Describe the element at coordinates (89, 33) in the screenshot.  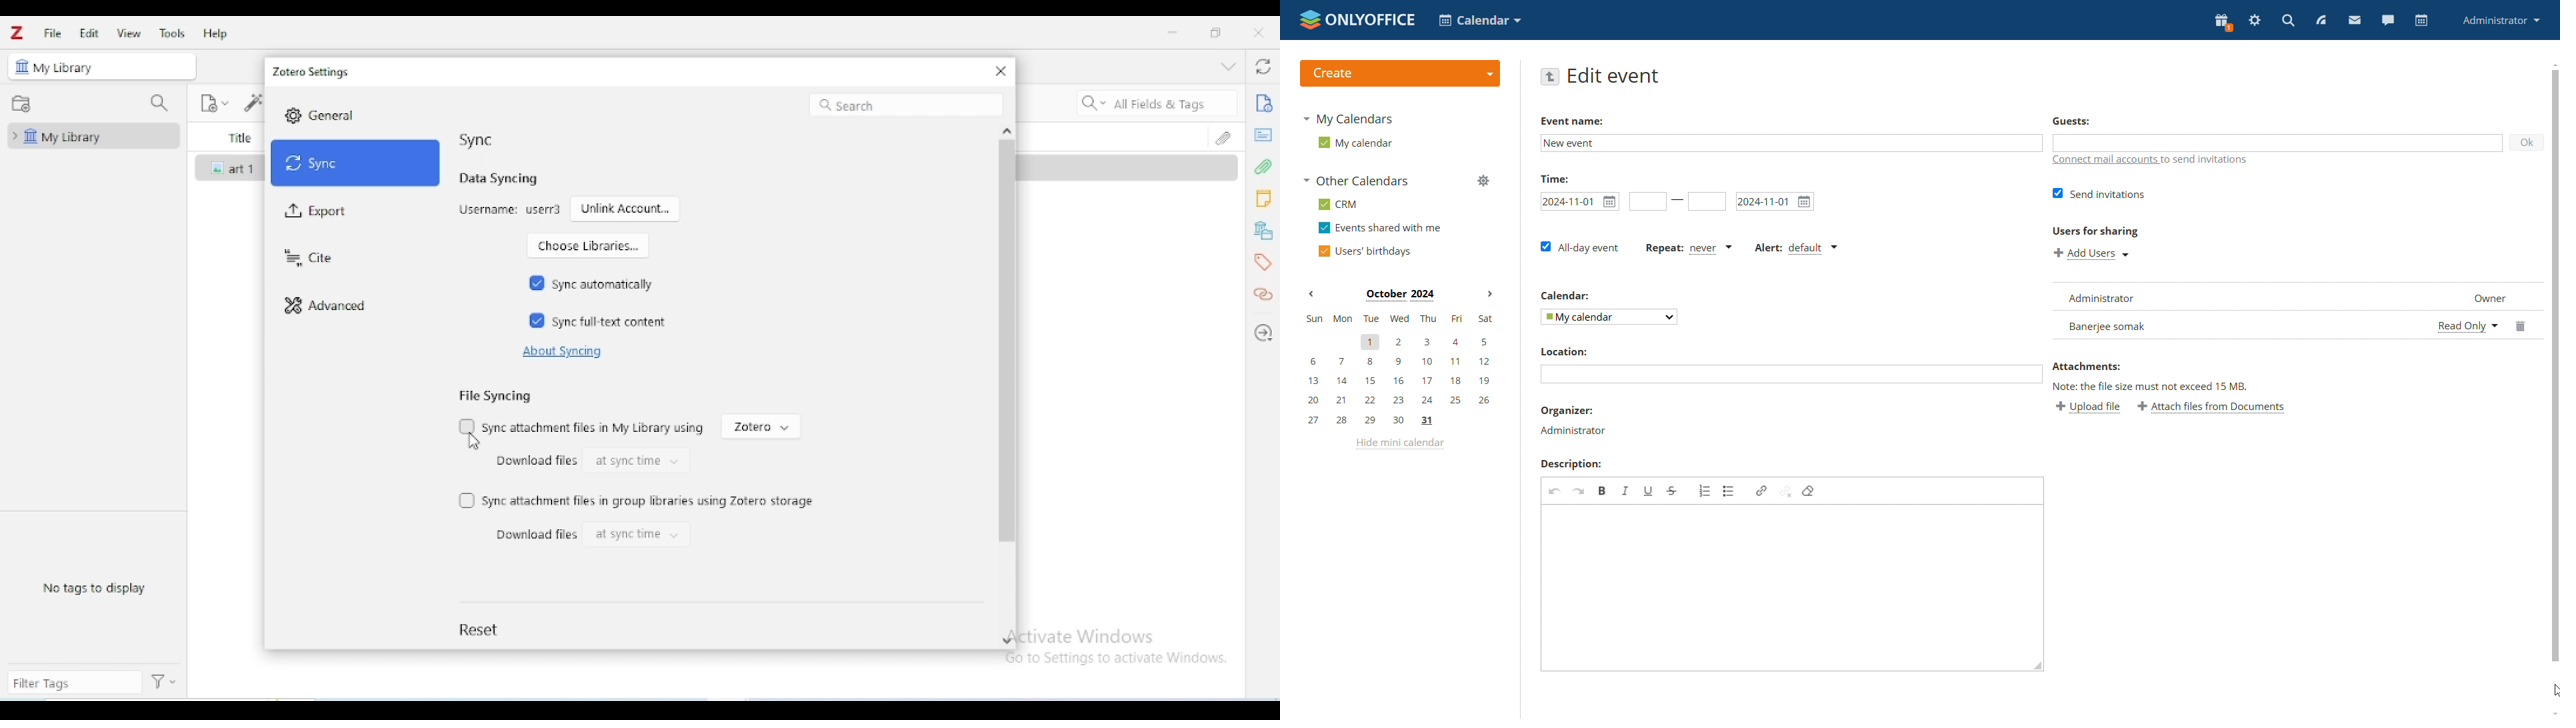
I see `edit` at that location.